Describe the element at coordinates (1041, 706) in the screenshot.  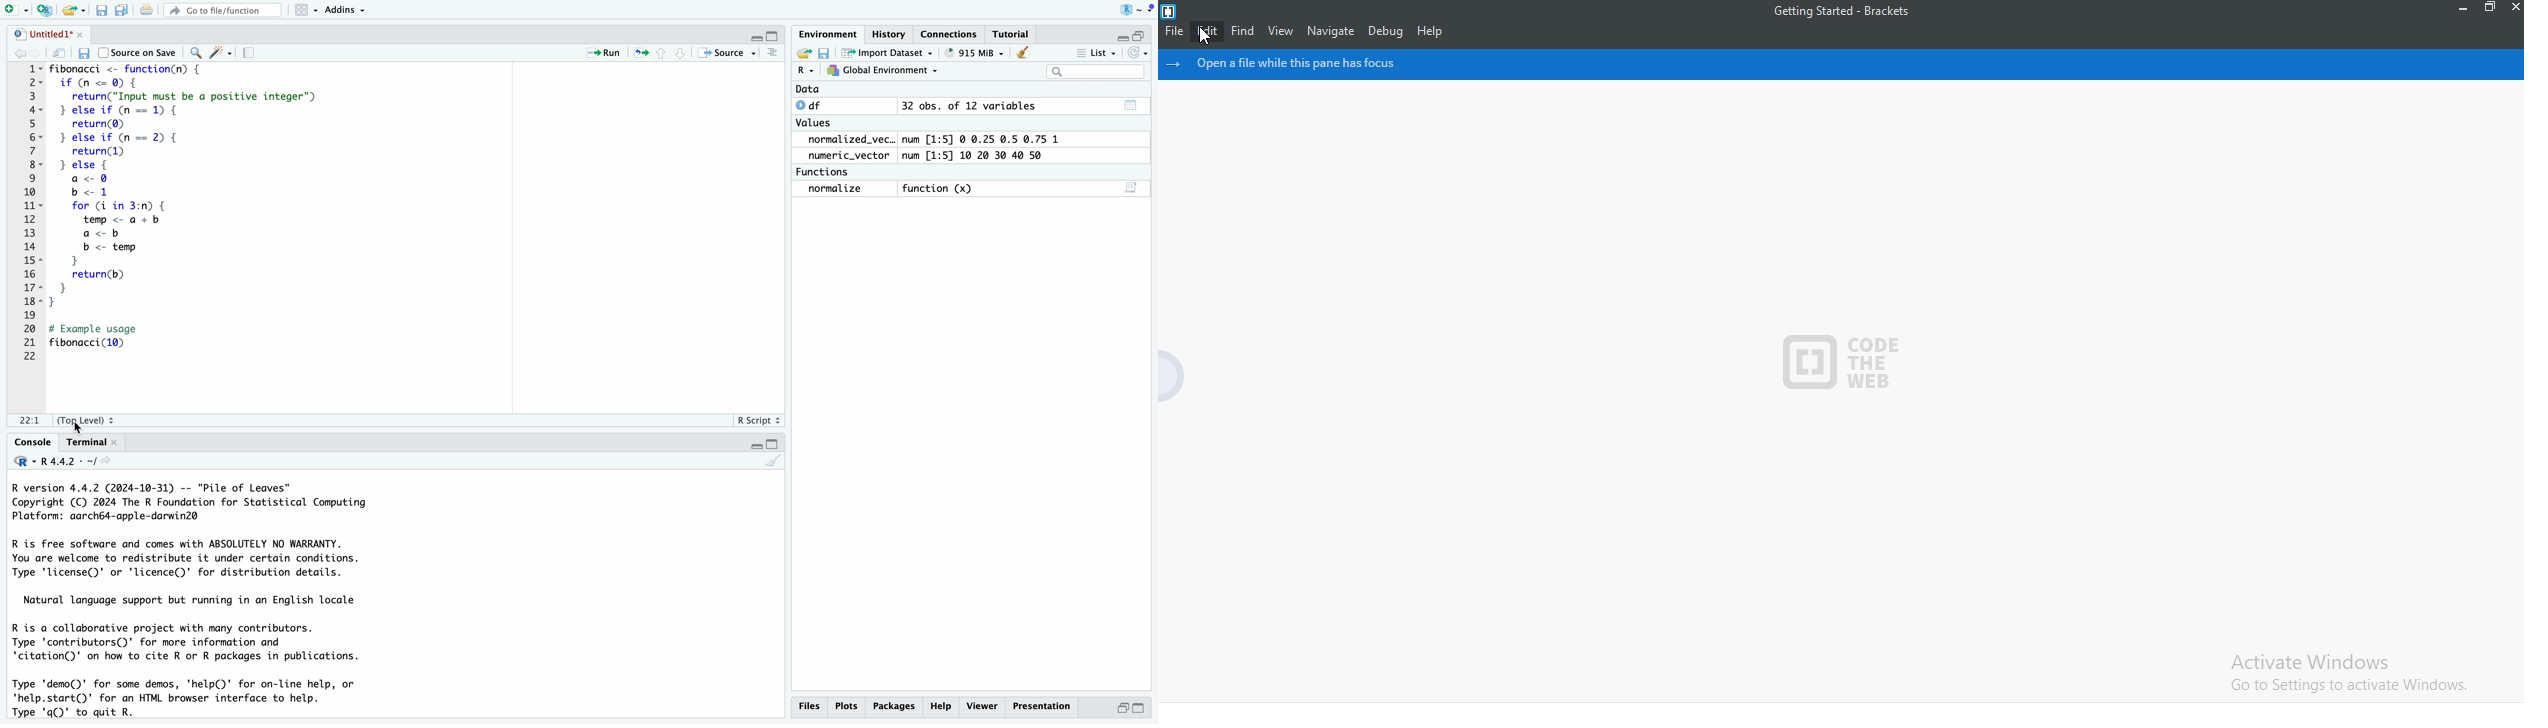
I see `presentation` at that location.